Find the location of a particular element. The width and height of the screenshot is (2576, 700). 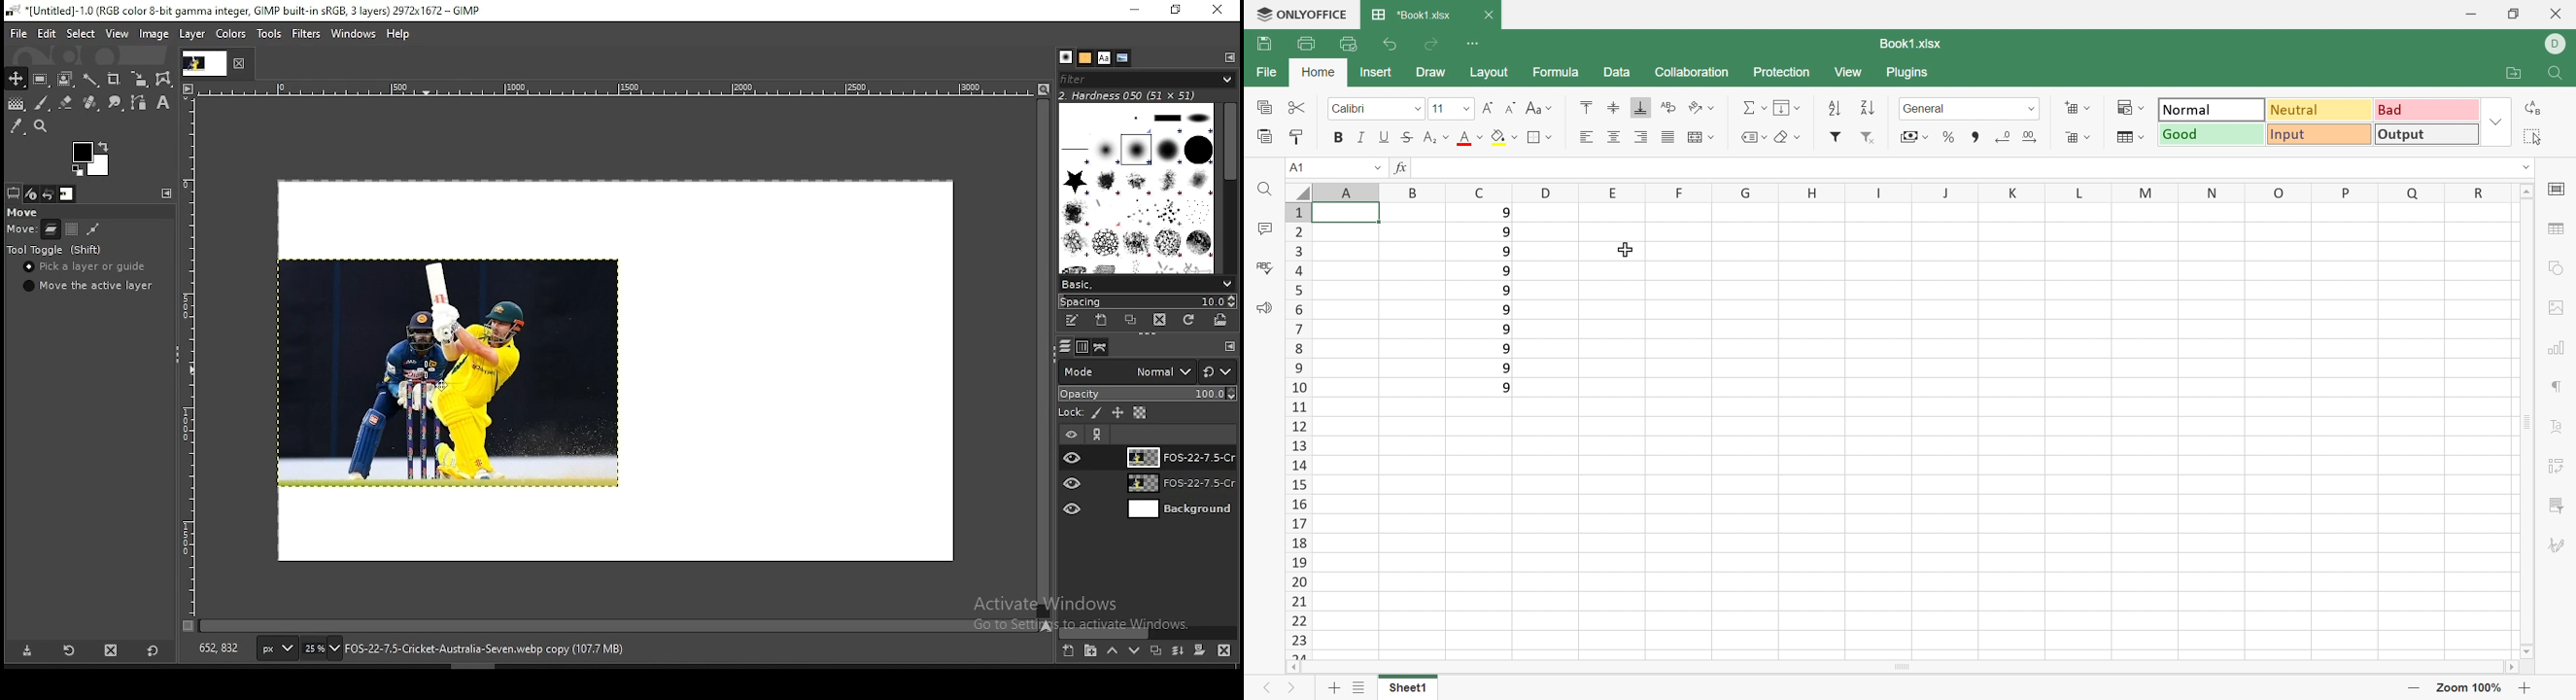

tool is located at coordinates (1229, 56).